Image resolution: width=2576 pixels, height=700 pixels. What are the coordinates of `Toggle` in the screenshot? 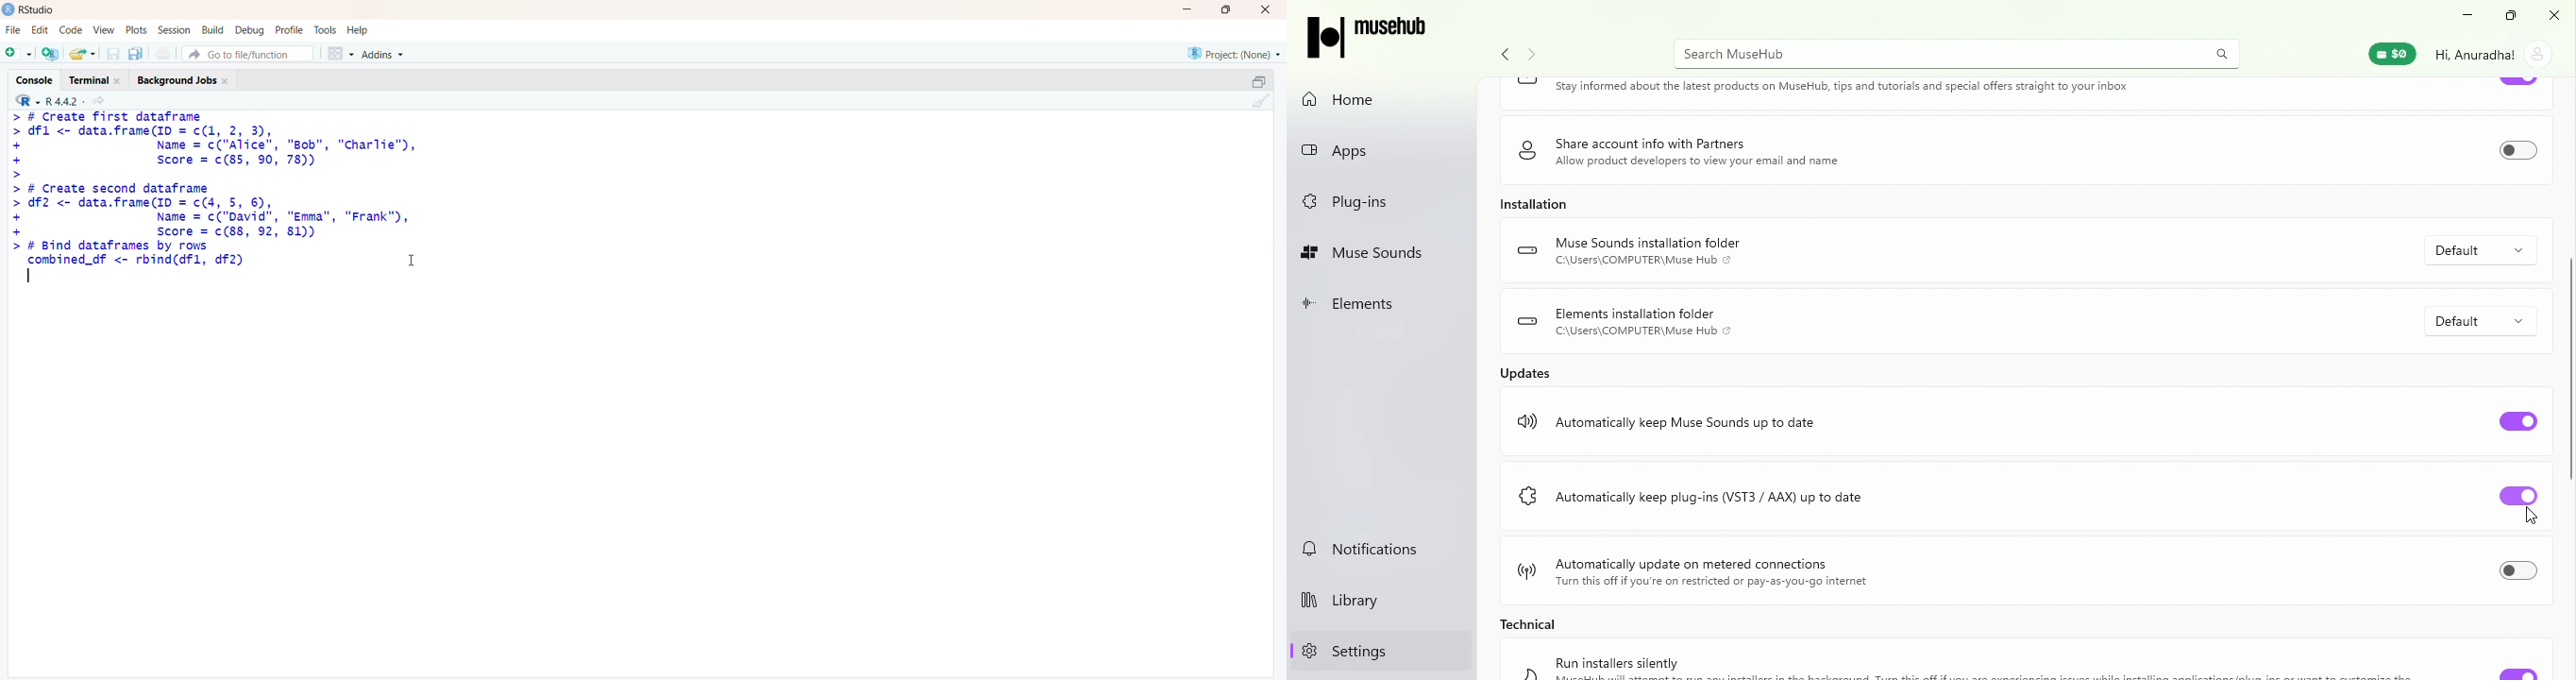 It's located at (2517, 84).